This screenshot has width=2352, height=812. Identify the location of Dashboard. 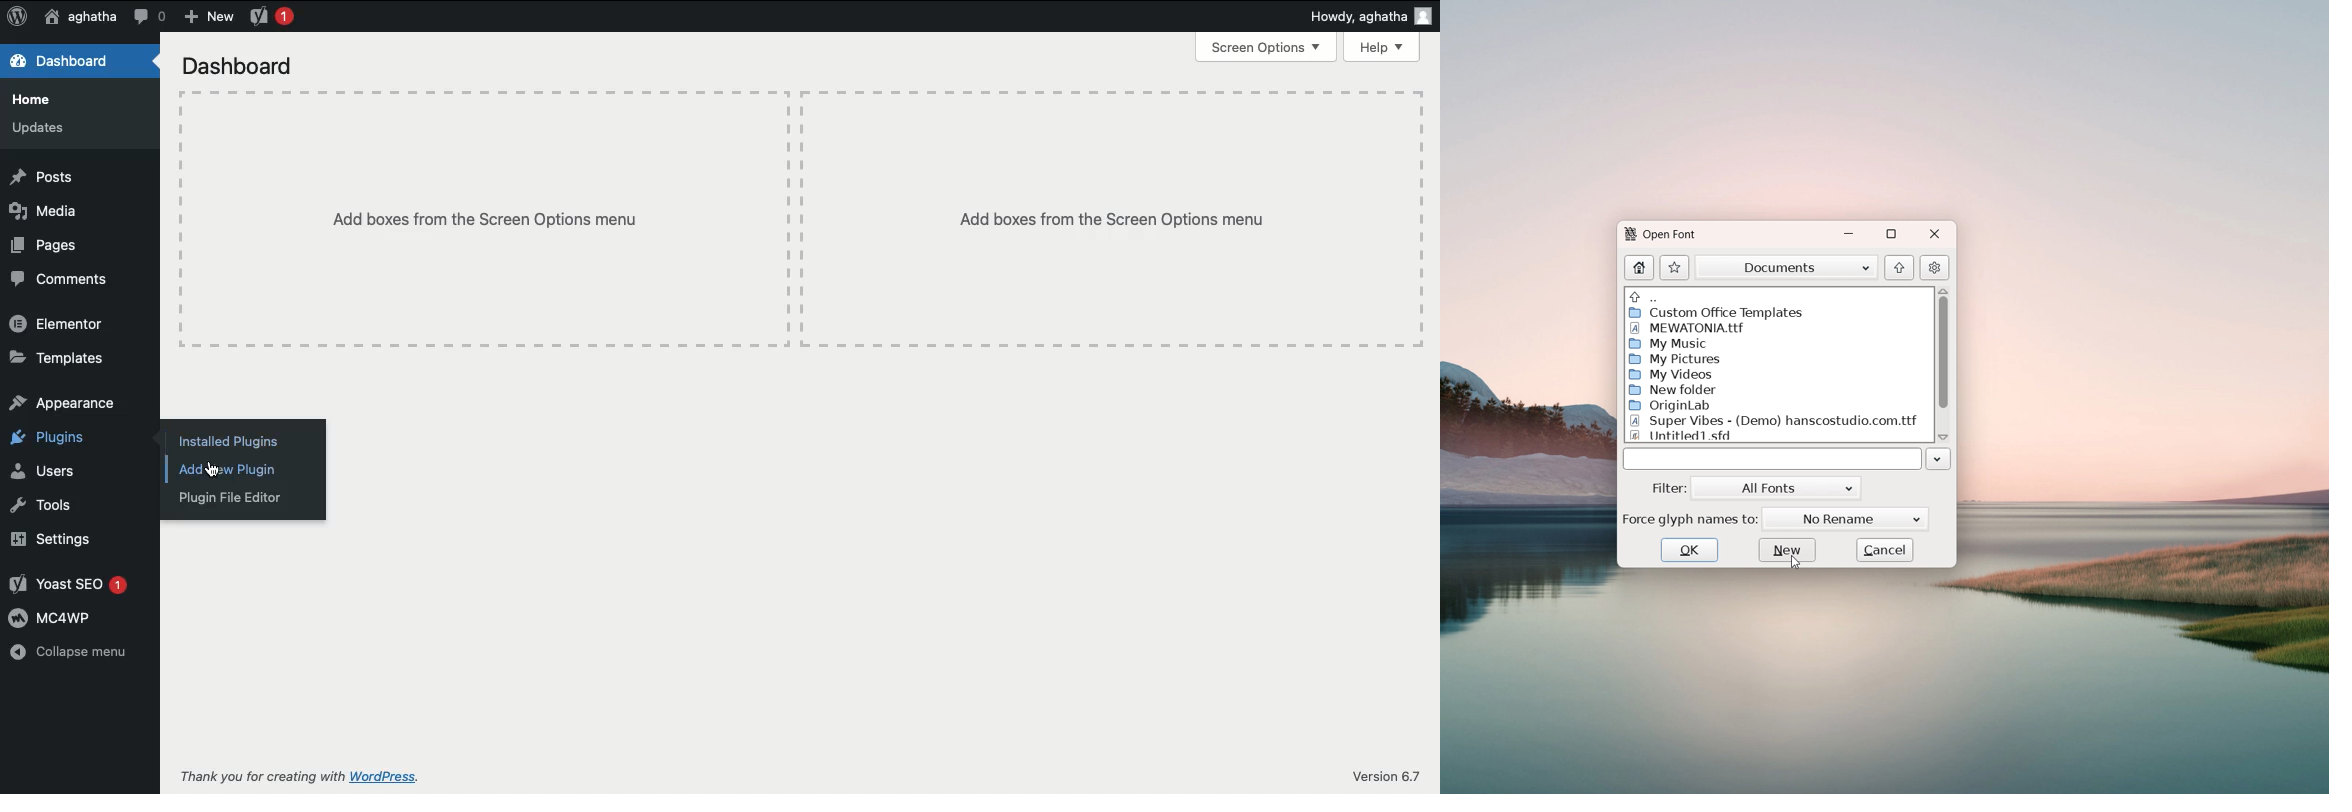
(242, 67).